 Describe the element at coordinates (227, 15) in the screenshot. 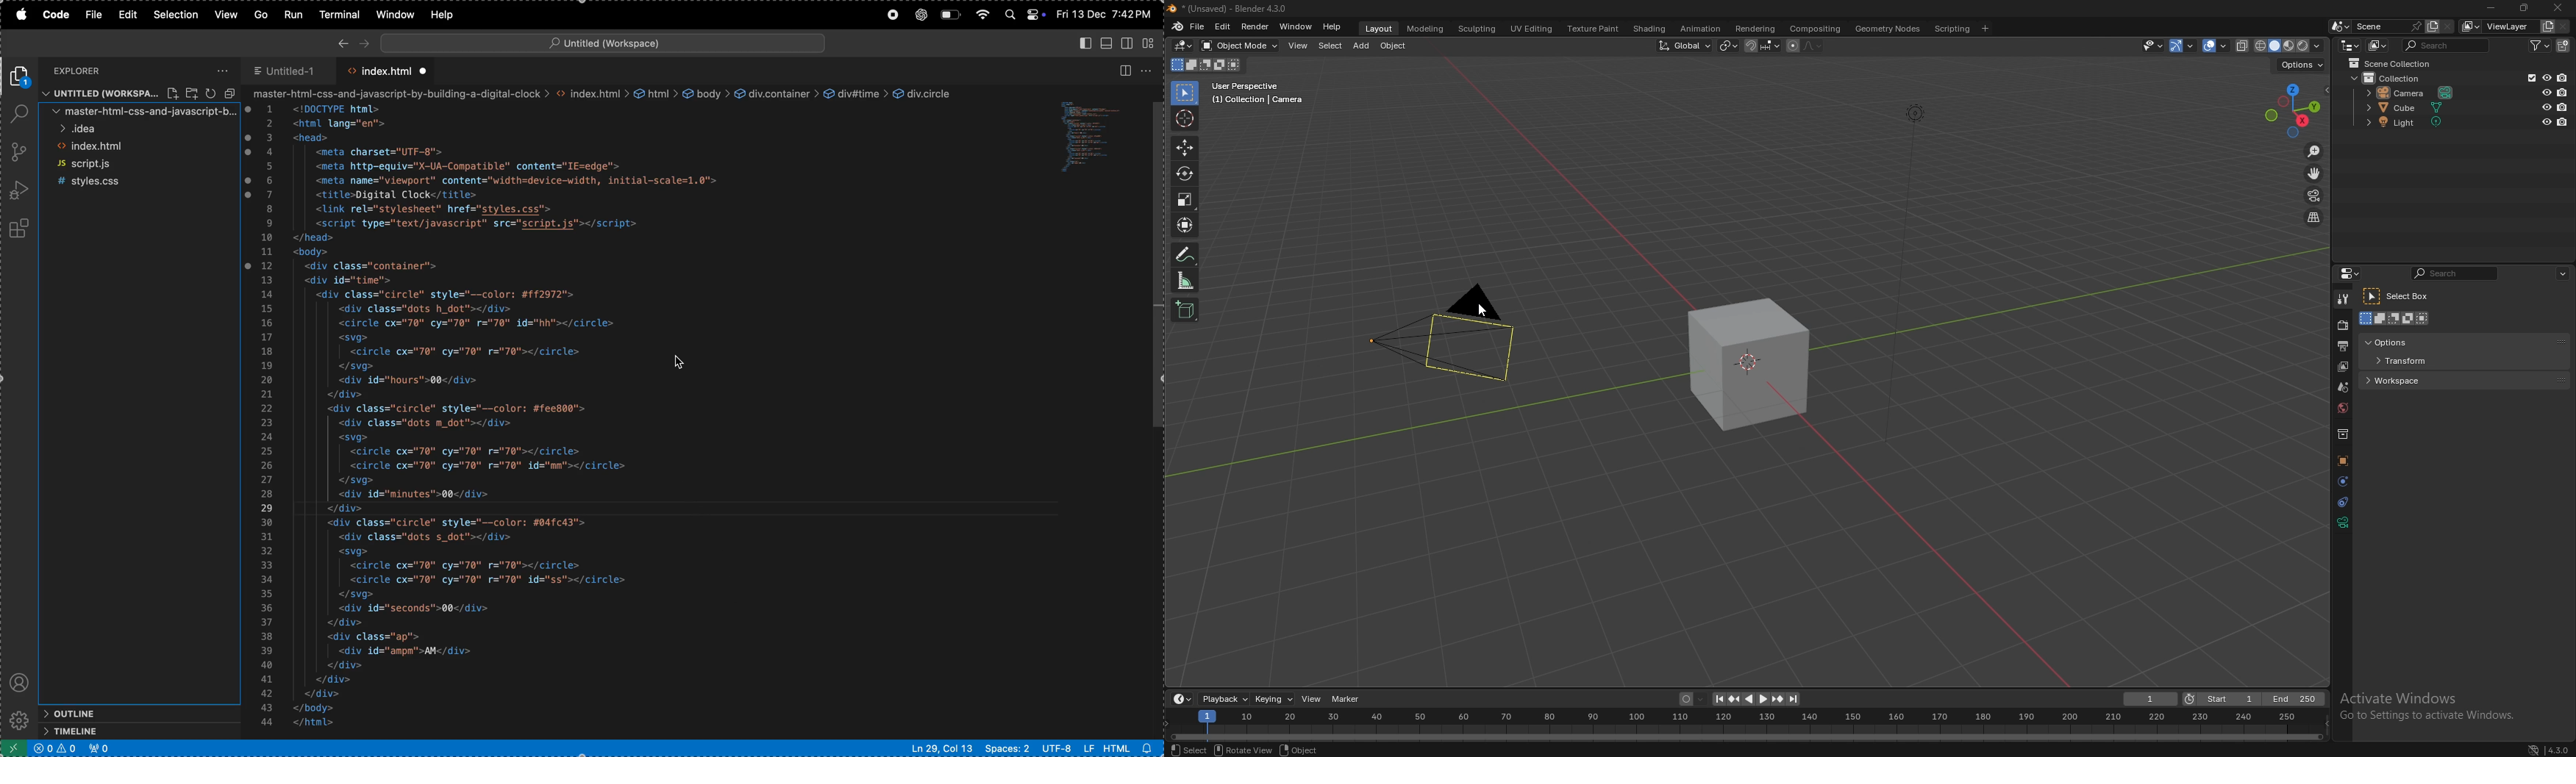

I see `View` at that location.